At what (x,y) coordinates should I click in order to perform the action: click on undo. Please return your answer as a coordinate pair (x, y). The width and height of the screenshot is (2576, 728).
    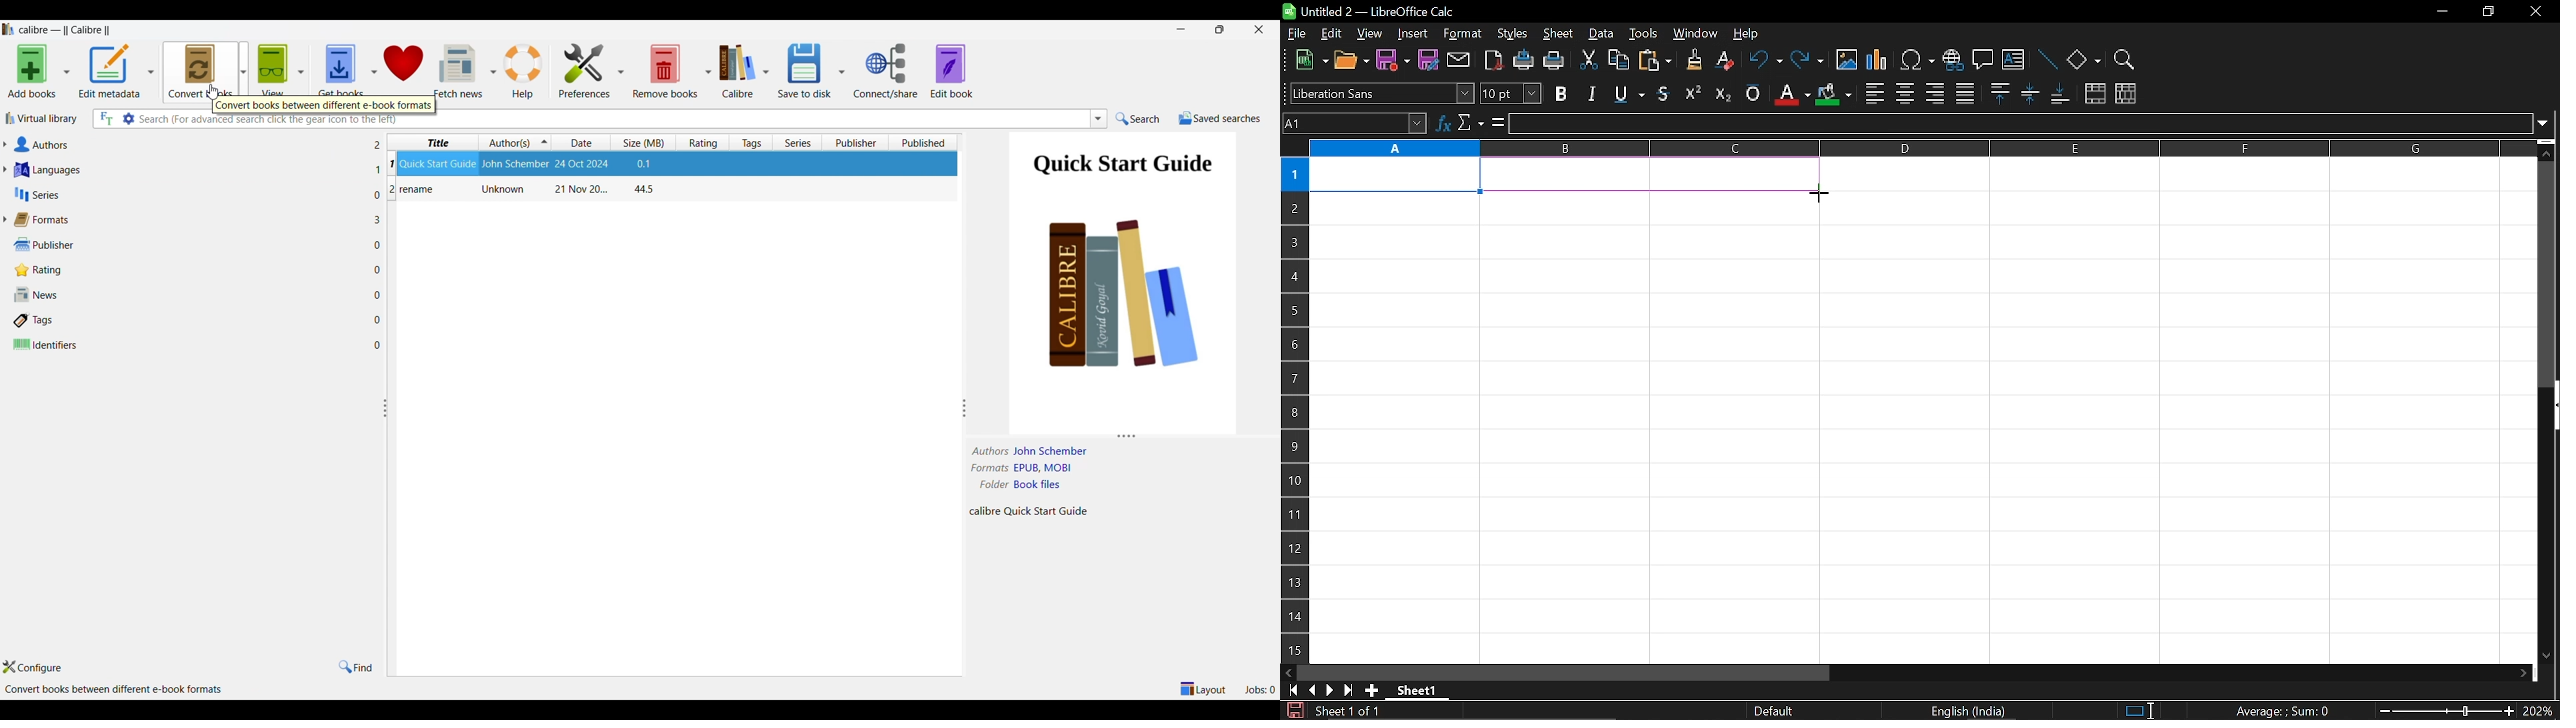
    Looking at the image, I should click on (1764, 61).